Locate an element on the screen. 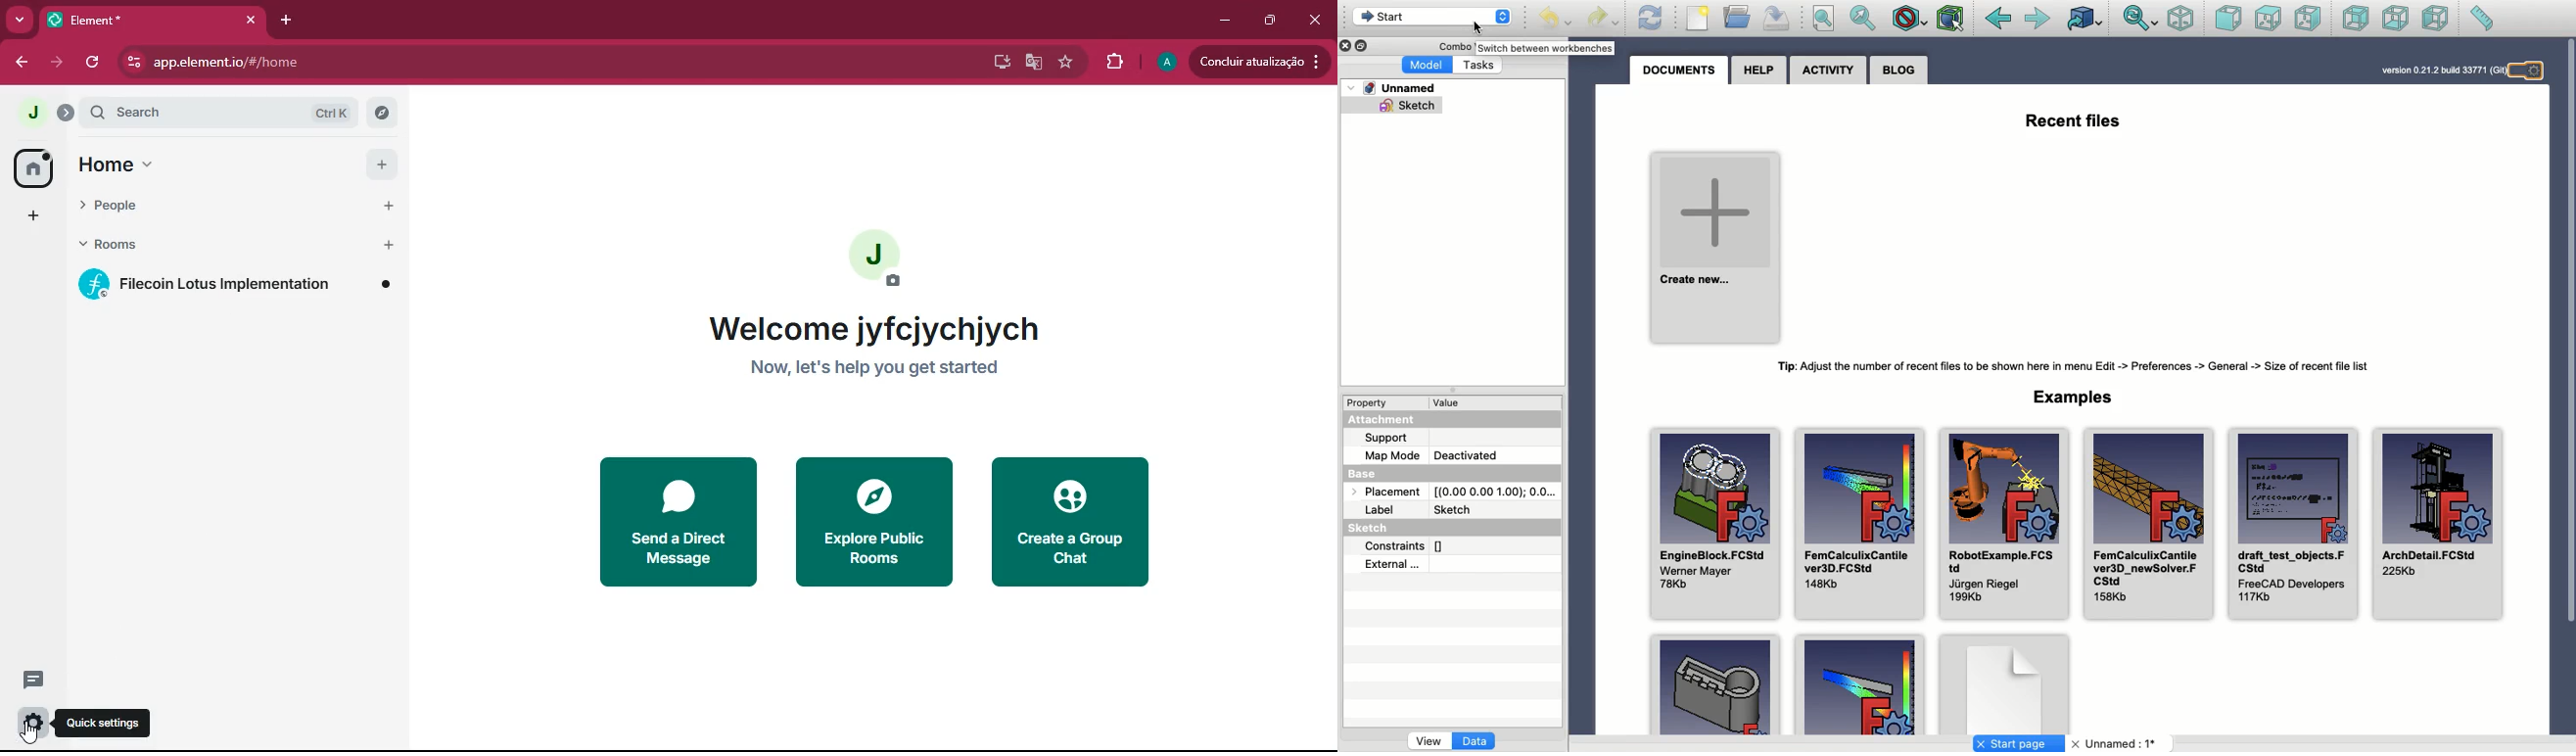 Image resolution: width=2576 pixels, height=756 pixels. ArchDetail is located at coordinates (2440, 525).